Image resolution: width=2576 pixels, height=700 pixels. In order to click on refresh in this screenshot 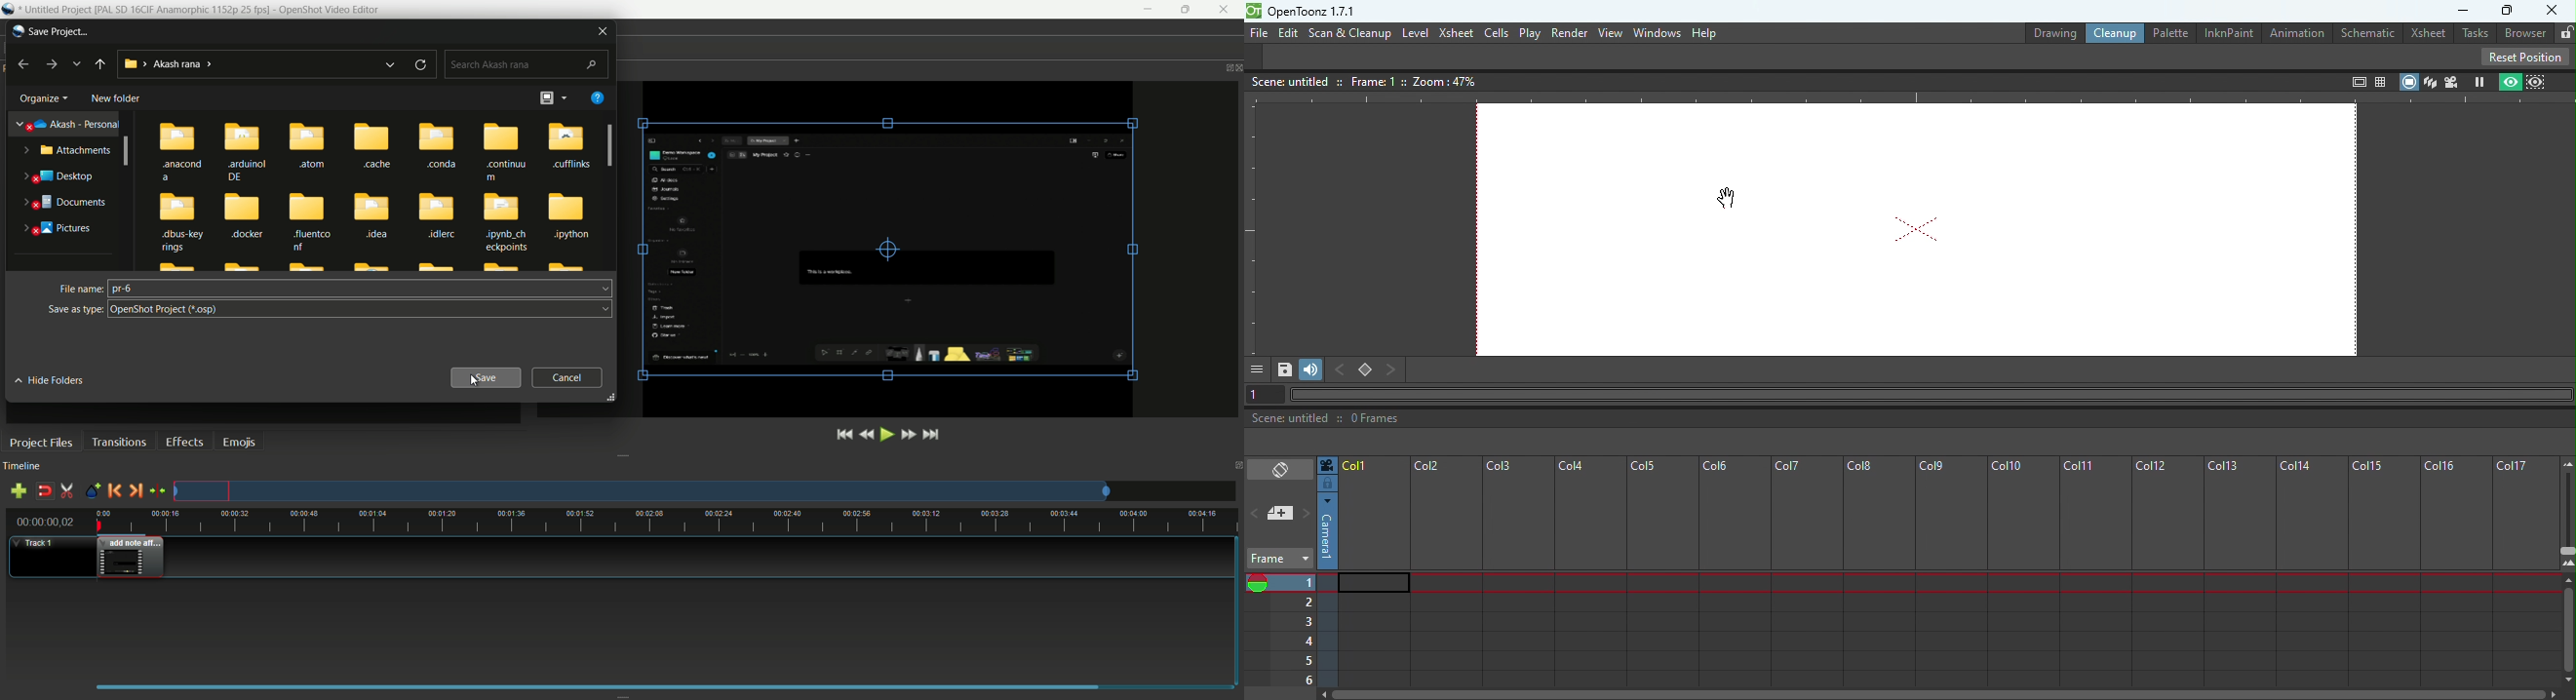, I will do `click(421, 65)`.